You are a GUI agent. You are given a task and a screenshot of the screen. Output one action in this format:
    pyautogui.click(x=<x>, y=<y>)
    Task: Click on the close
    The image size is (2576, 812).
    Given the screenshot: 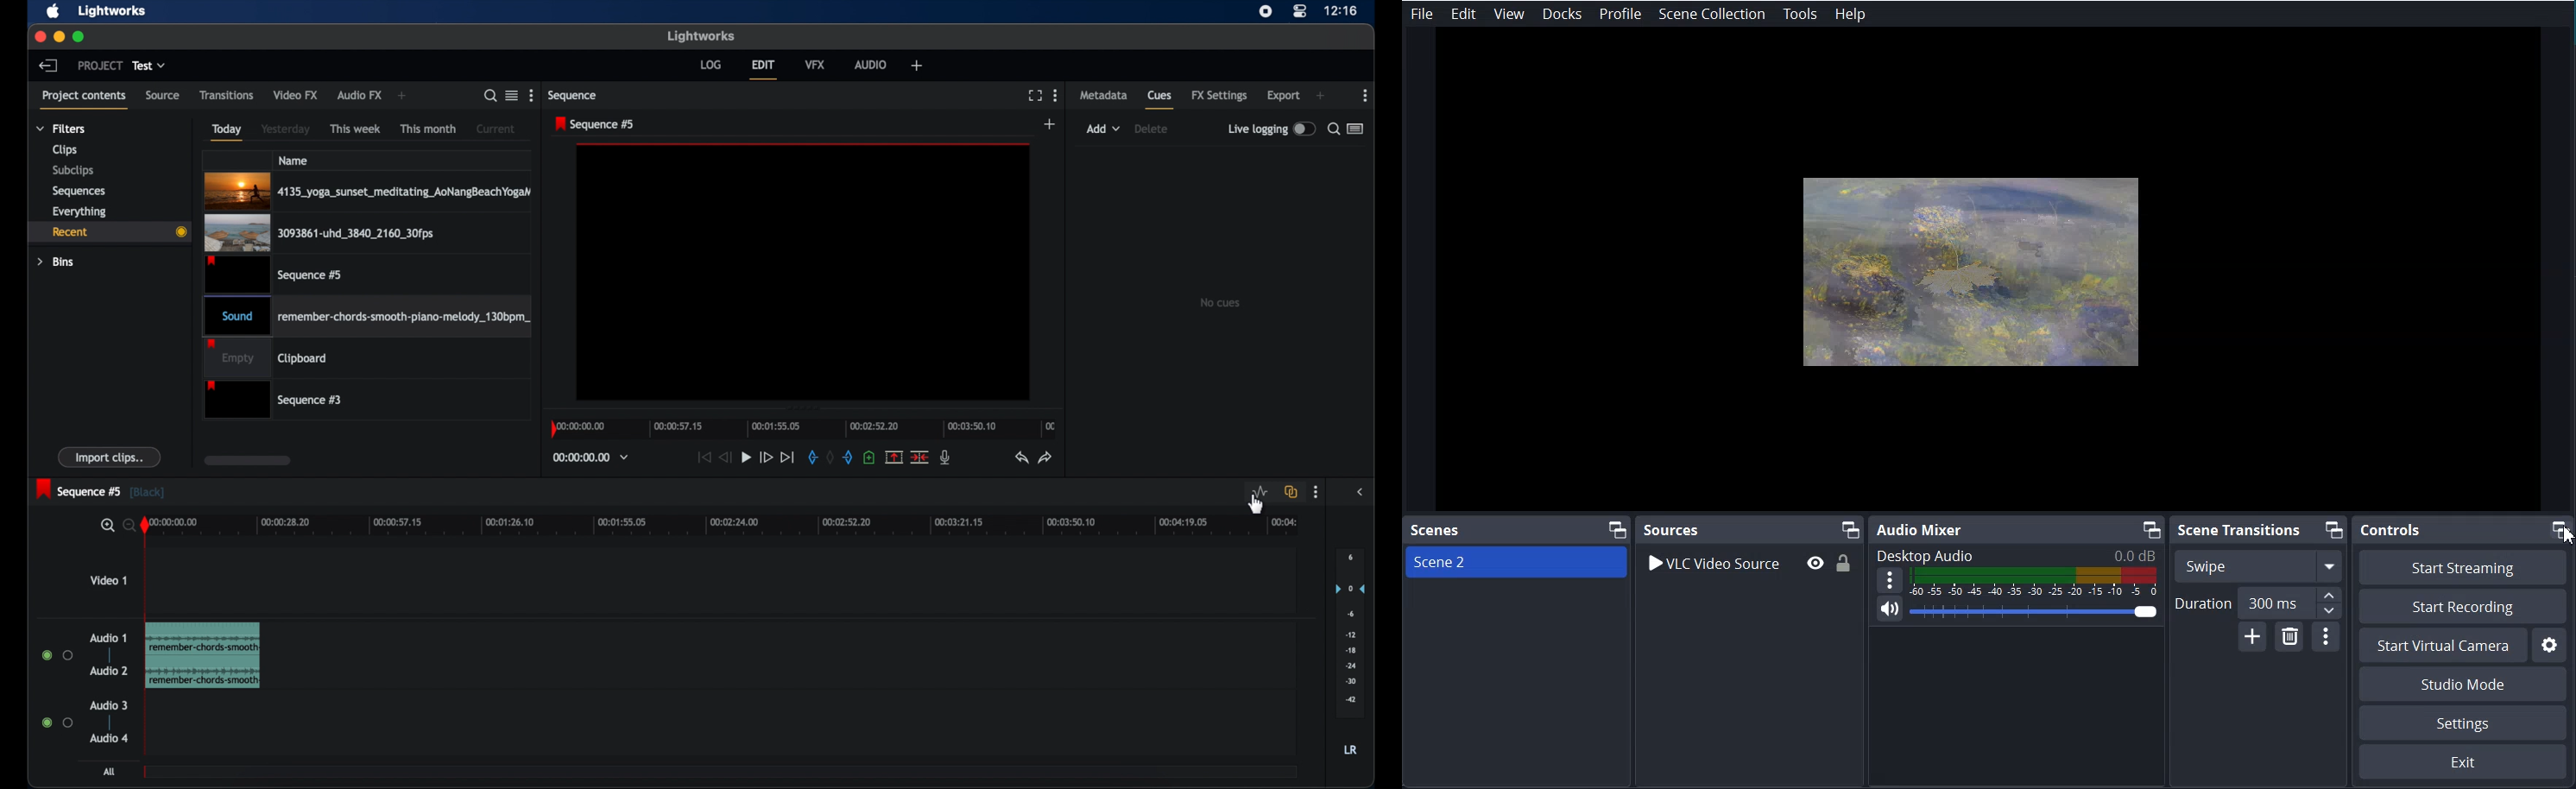 What is the action you would take?
    pyautogui.click(x=39, y=37)
    